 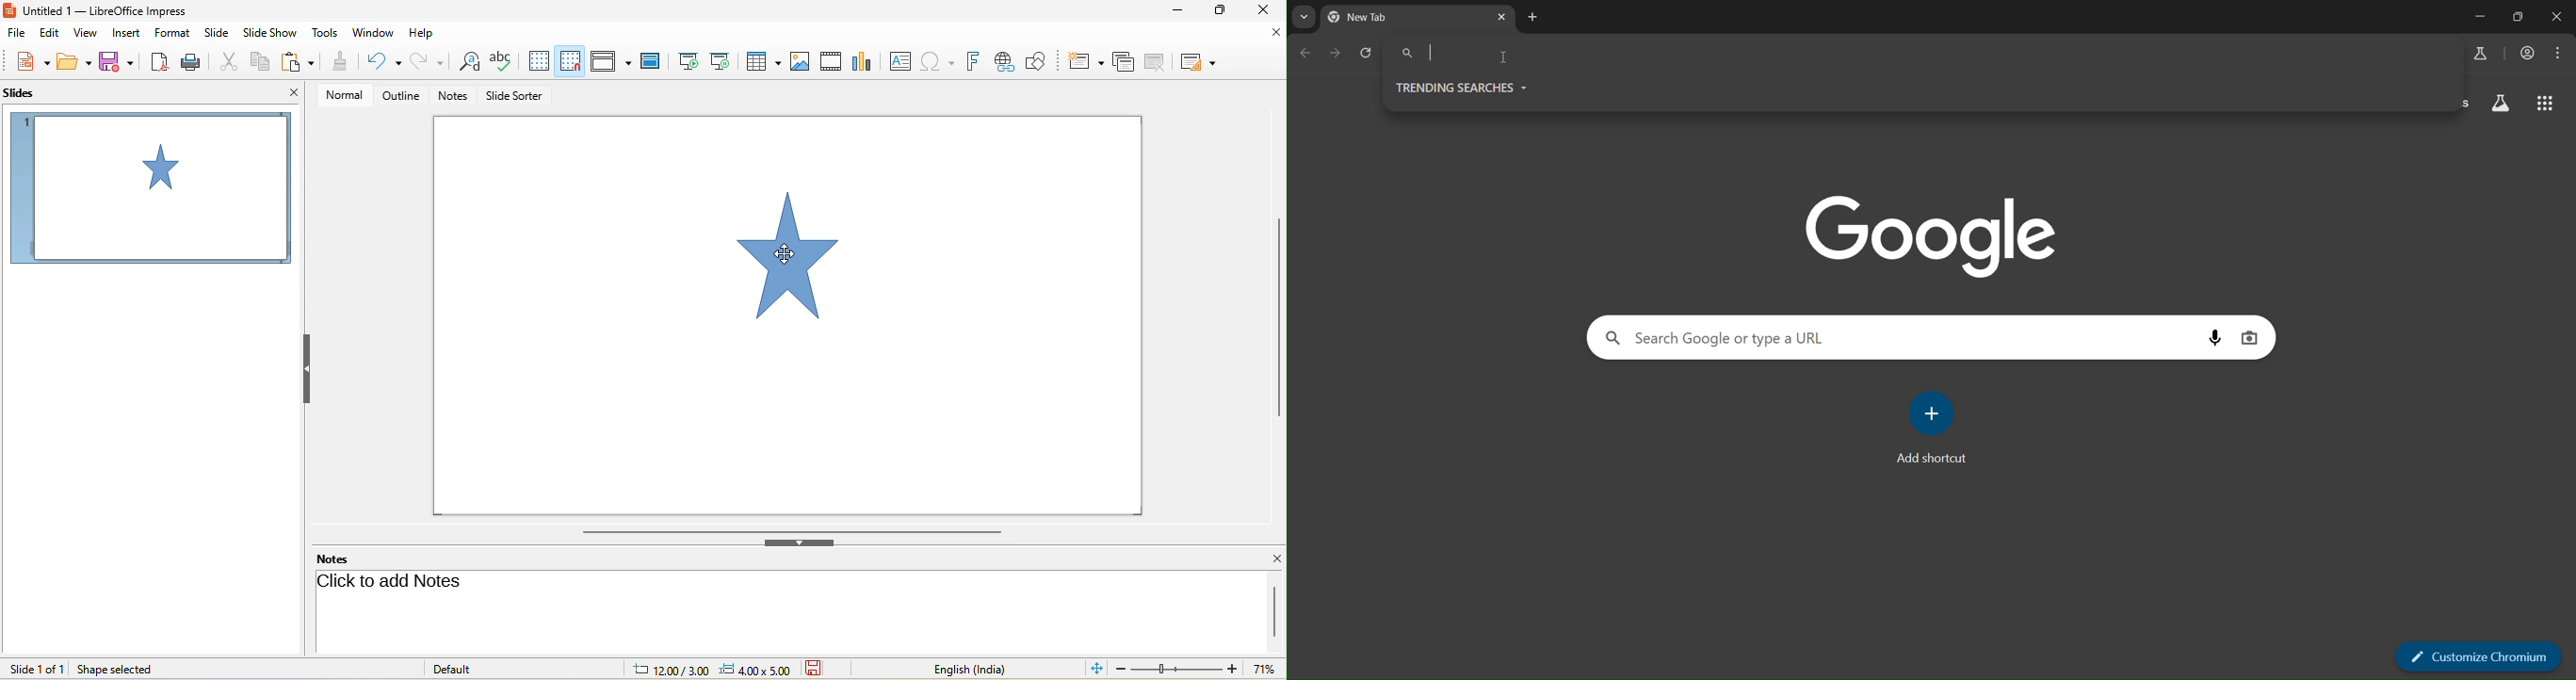 I want to click on menu, so click(x=2559, y=54).